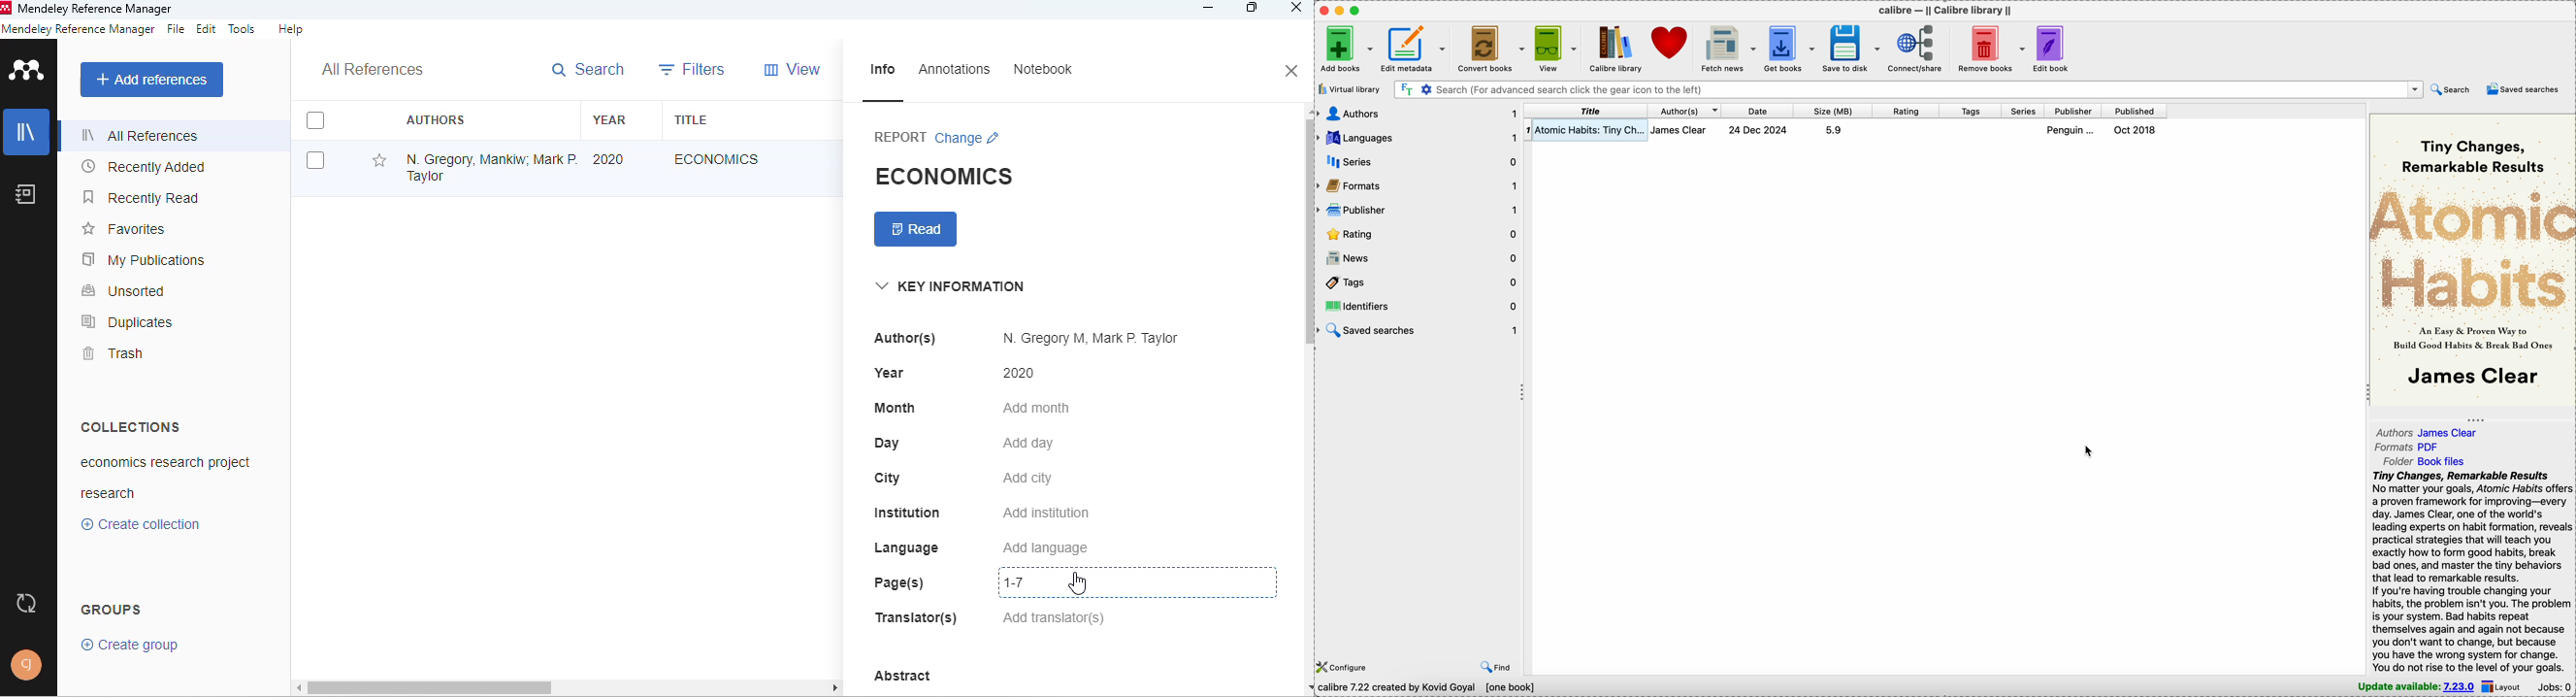 Image resolution: width=2576 pixels, height=700 pixels. Describe the element at coordinates (1210, 9) in the screenshot. I see `minimize` at that location.